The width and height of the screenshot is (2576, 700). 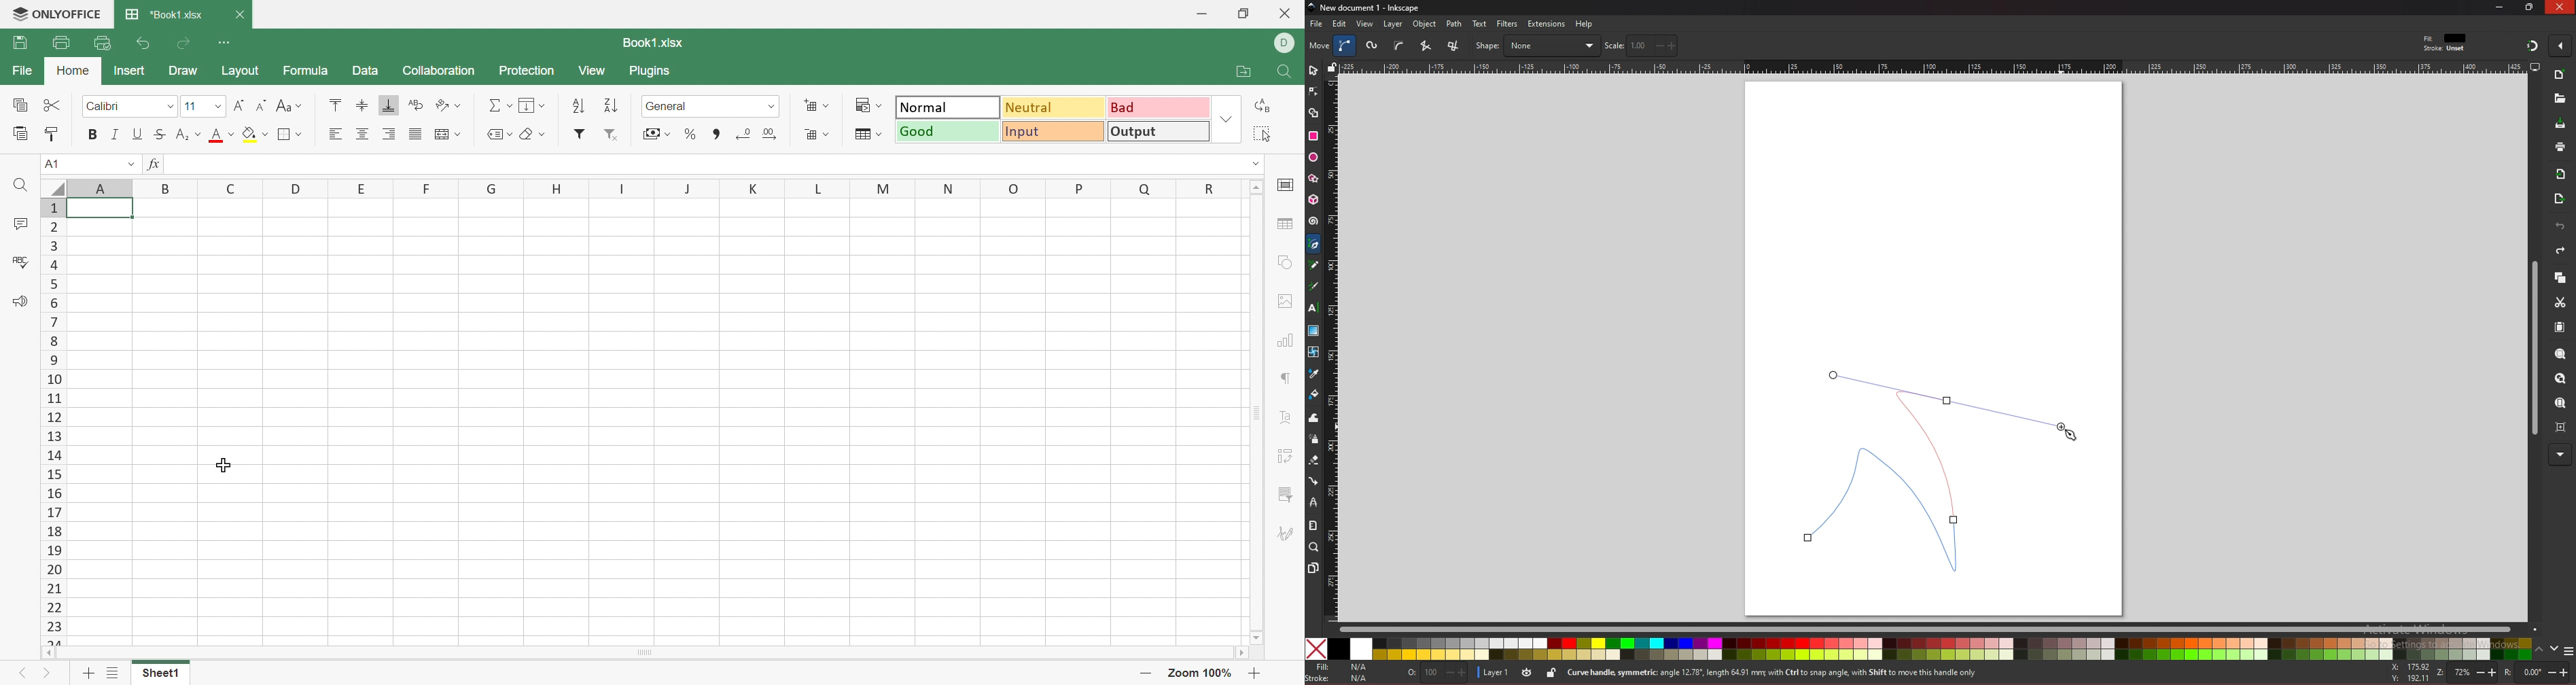 I want to click on Redo, so click(x=186, y=44).